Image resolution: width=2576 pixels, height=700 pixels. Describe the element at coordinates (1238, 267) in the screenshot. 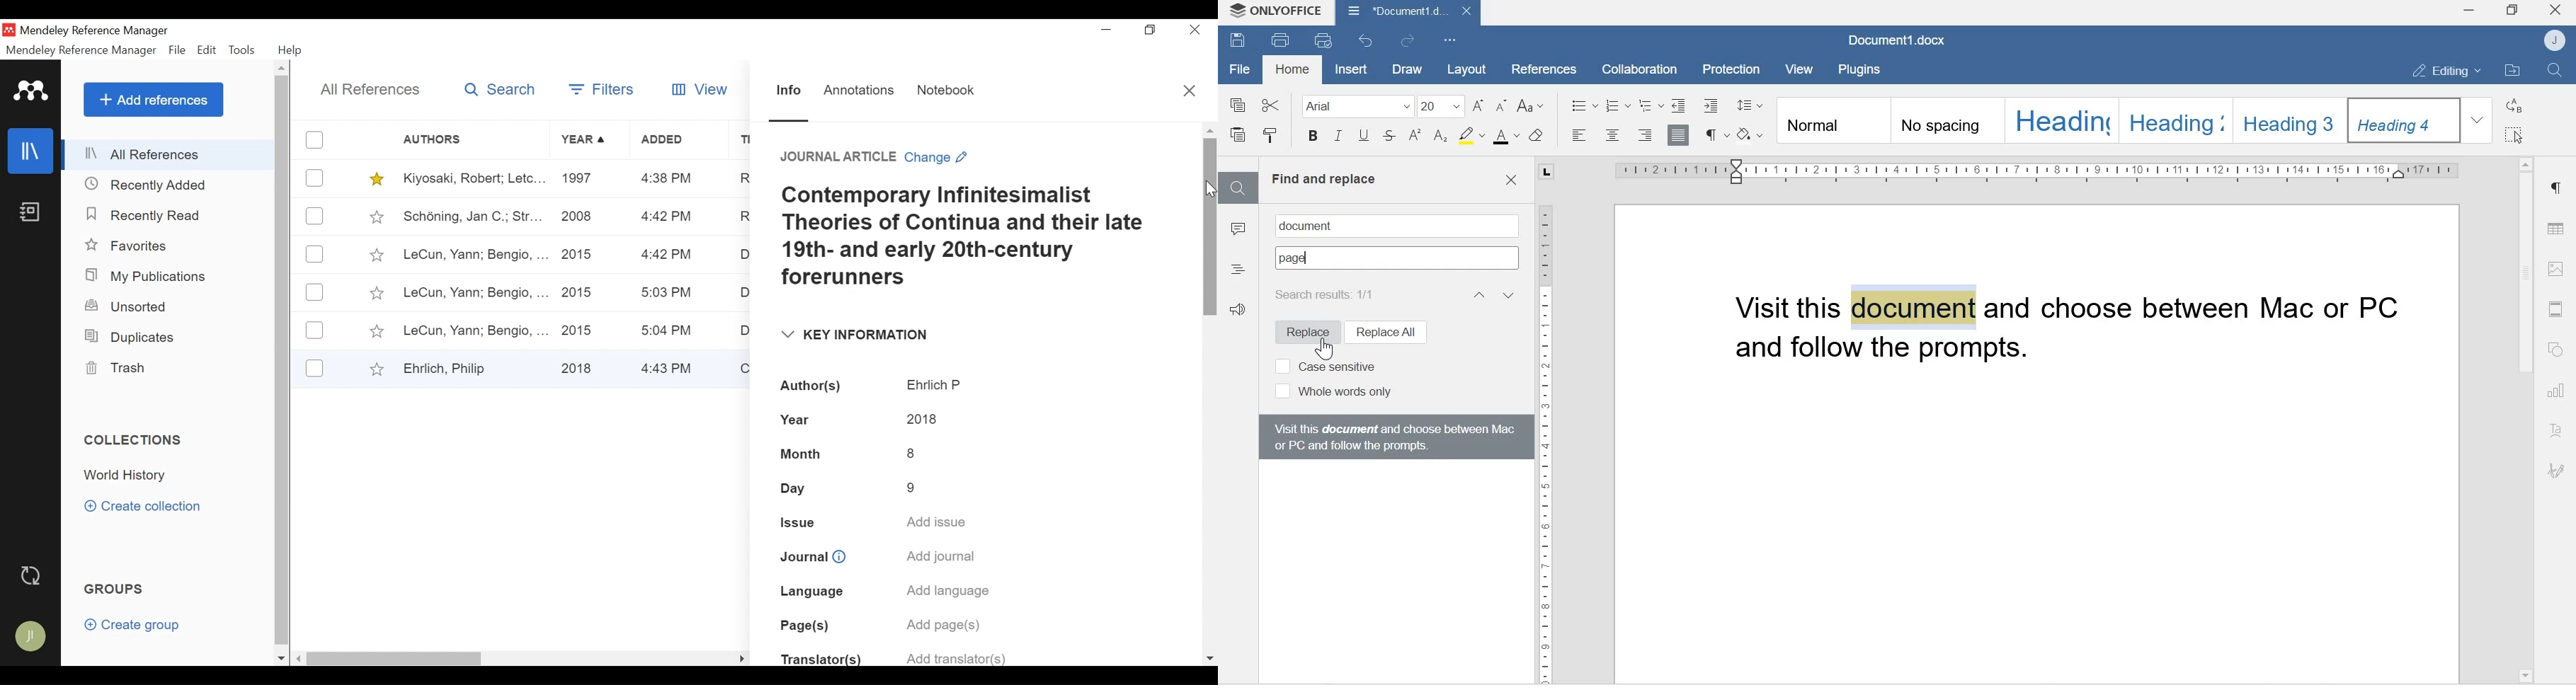

I see `Headings` at that location.